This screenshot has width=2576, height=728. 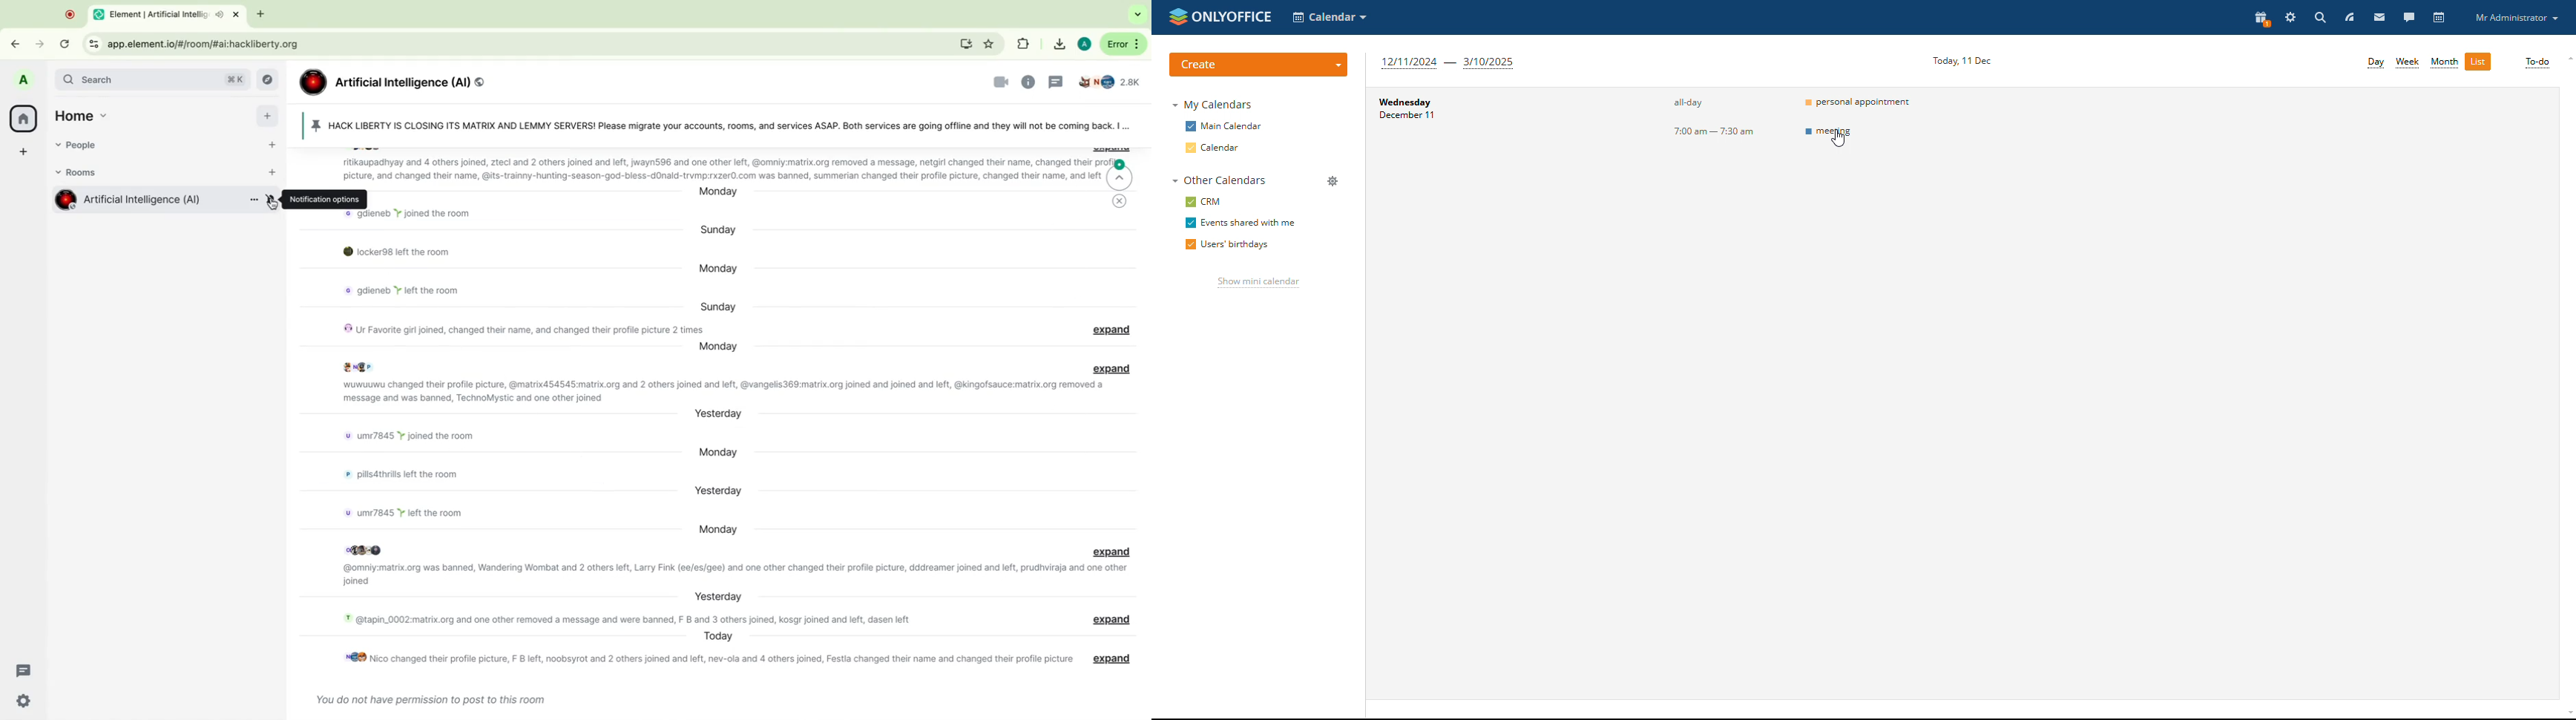 What do you see at coordinates (1258, 65) in the screenshot?
I see `create` at bounding box center [1258, 65].